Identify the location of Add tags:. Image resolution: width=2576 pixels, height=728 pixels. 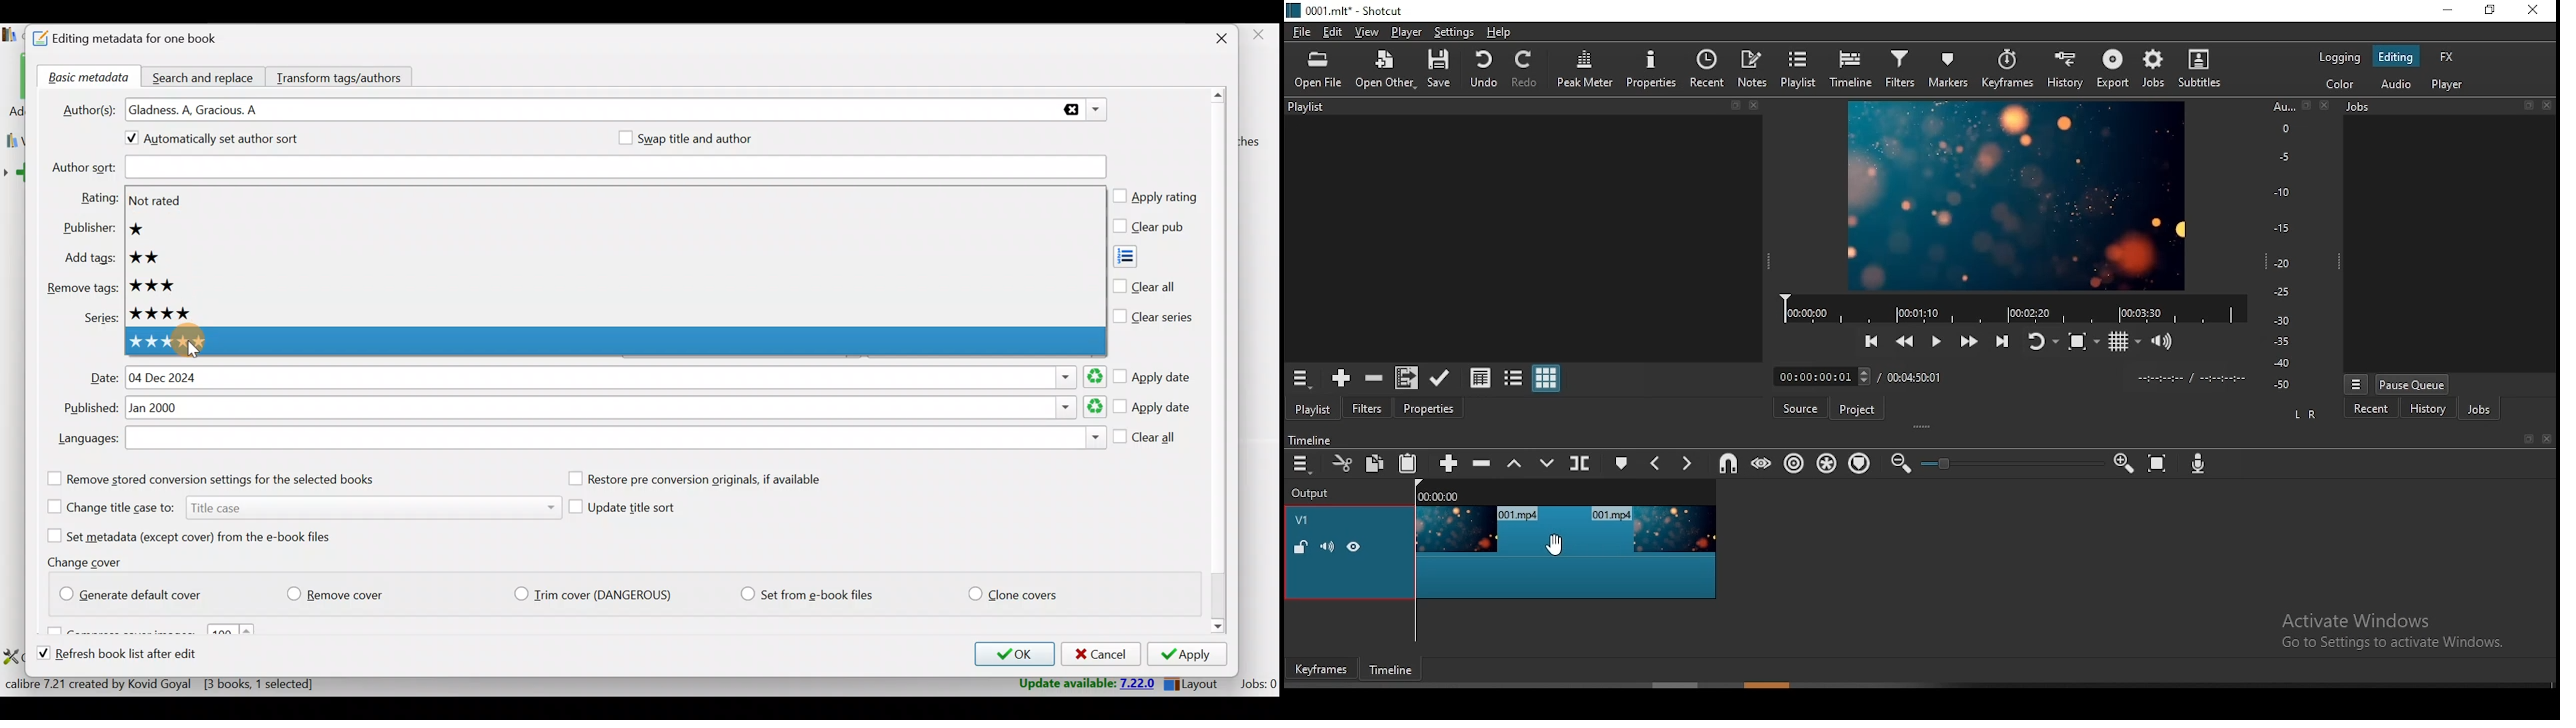
(89, 258).